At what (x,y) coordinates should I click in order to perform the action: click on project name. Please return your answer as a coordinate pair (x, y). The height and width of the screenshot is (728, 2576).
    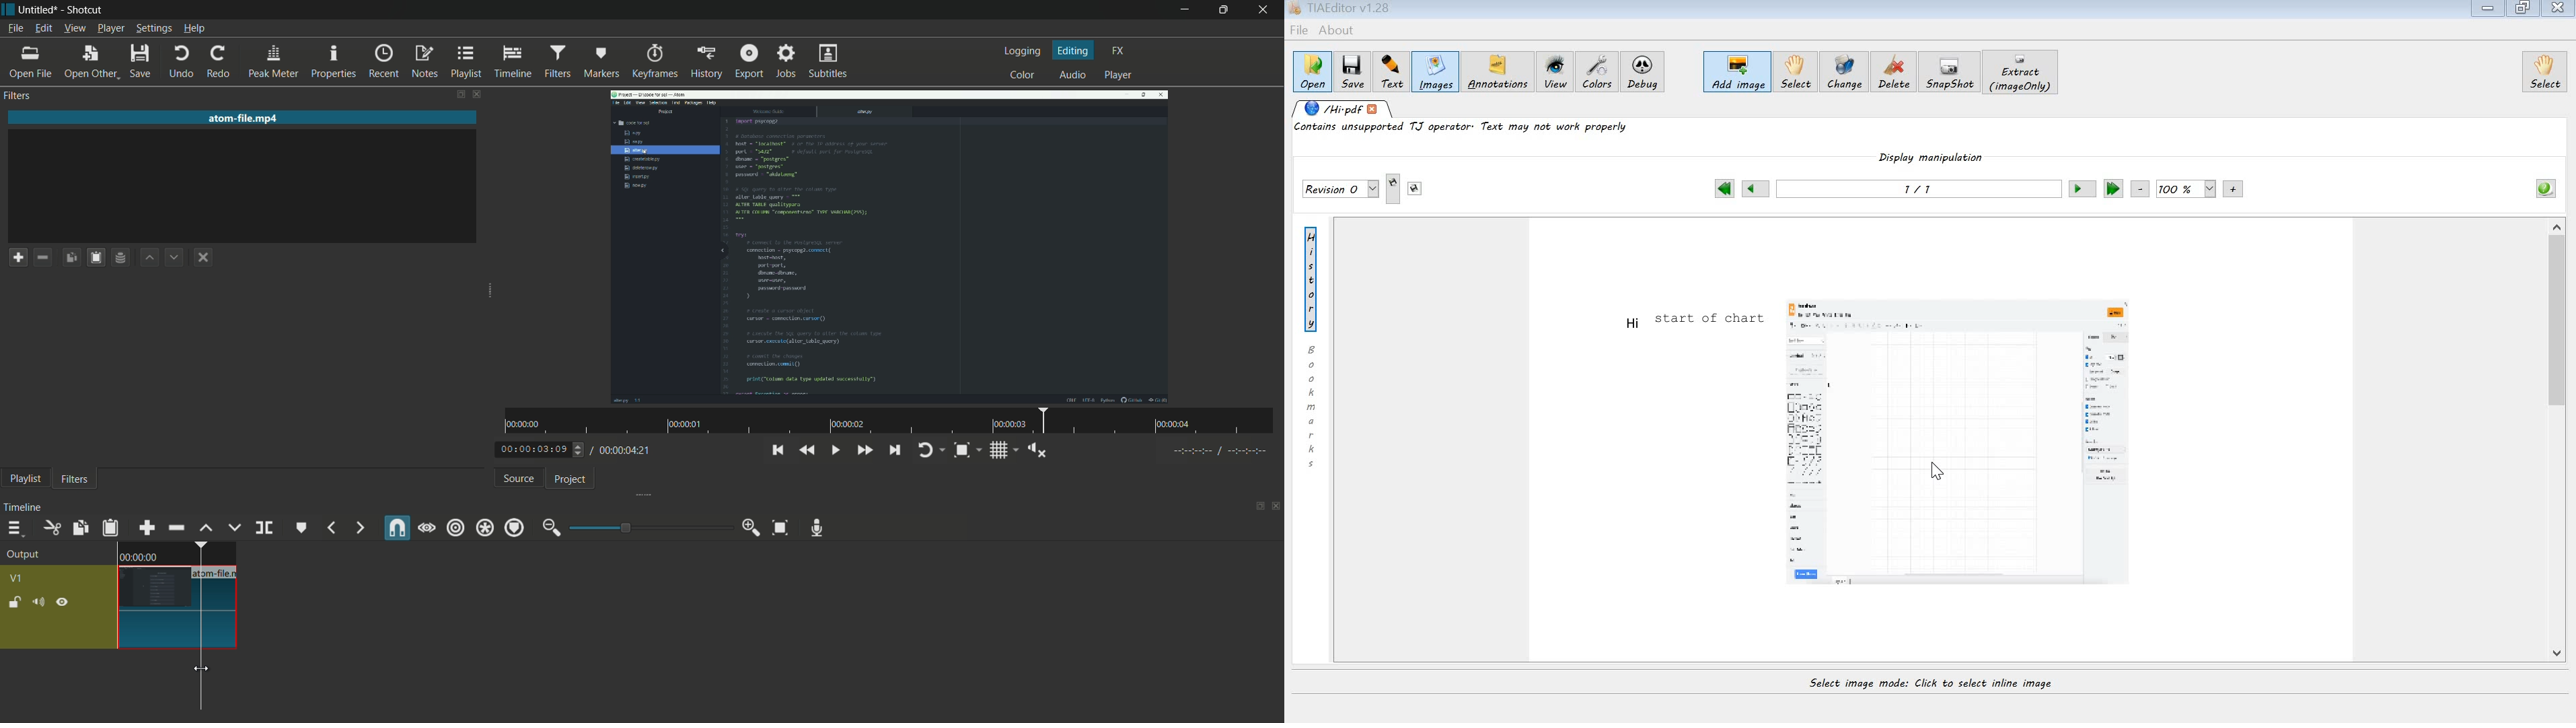
    Looking at the image, I should click on (37, 10).